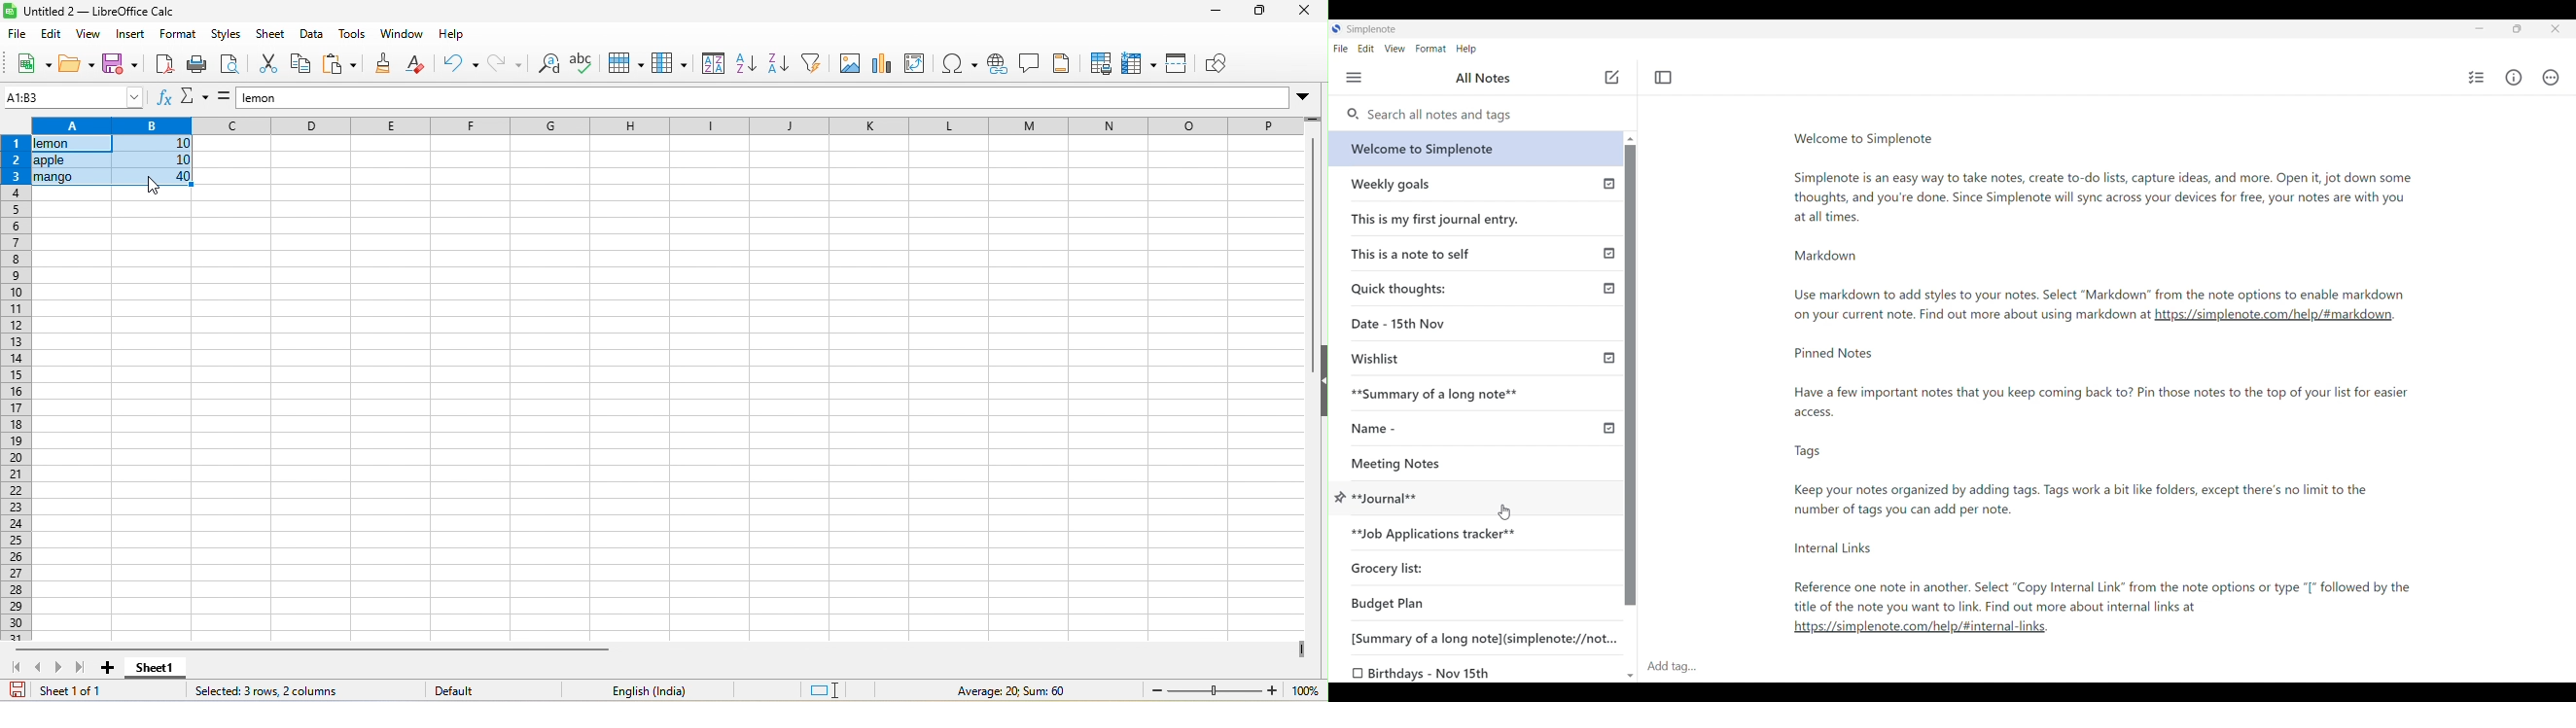  I want to click on Click to type in tags, so click(2109, 668).